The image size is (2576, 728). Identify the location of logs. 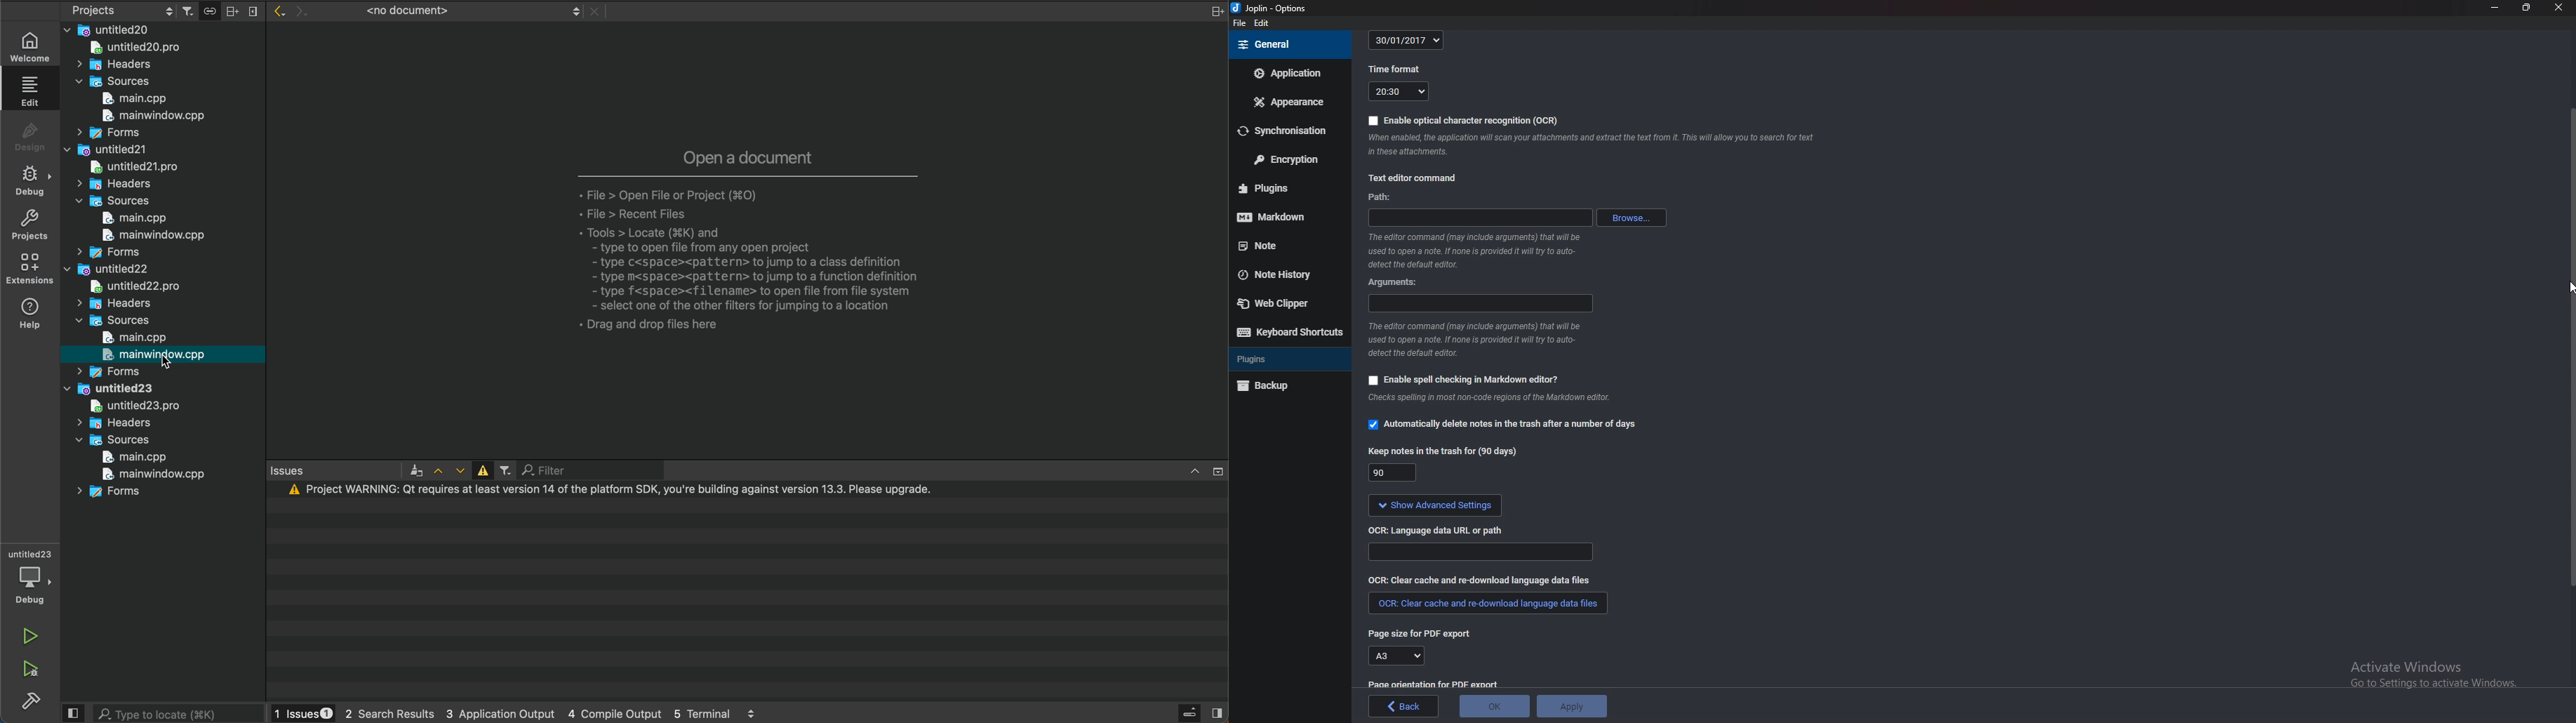
(522, 713).